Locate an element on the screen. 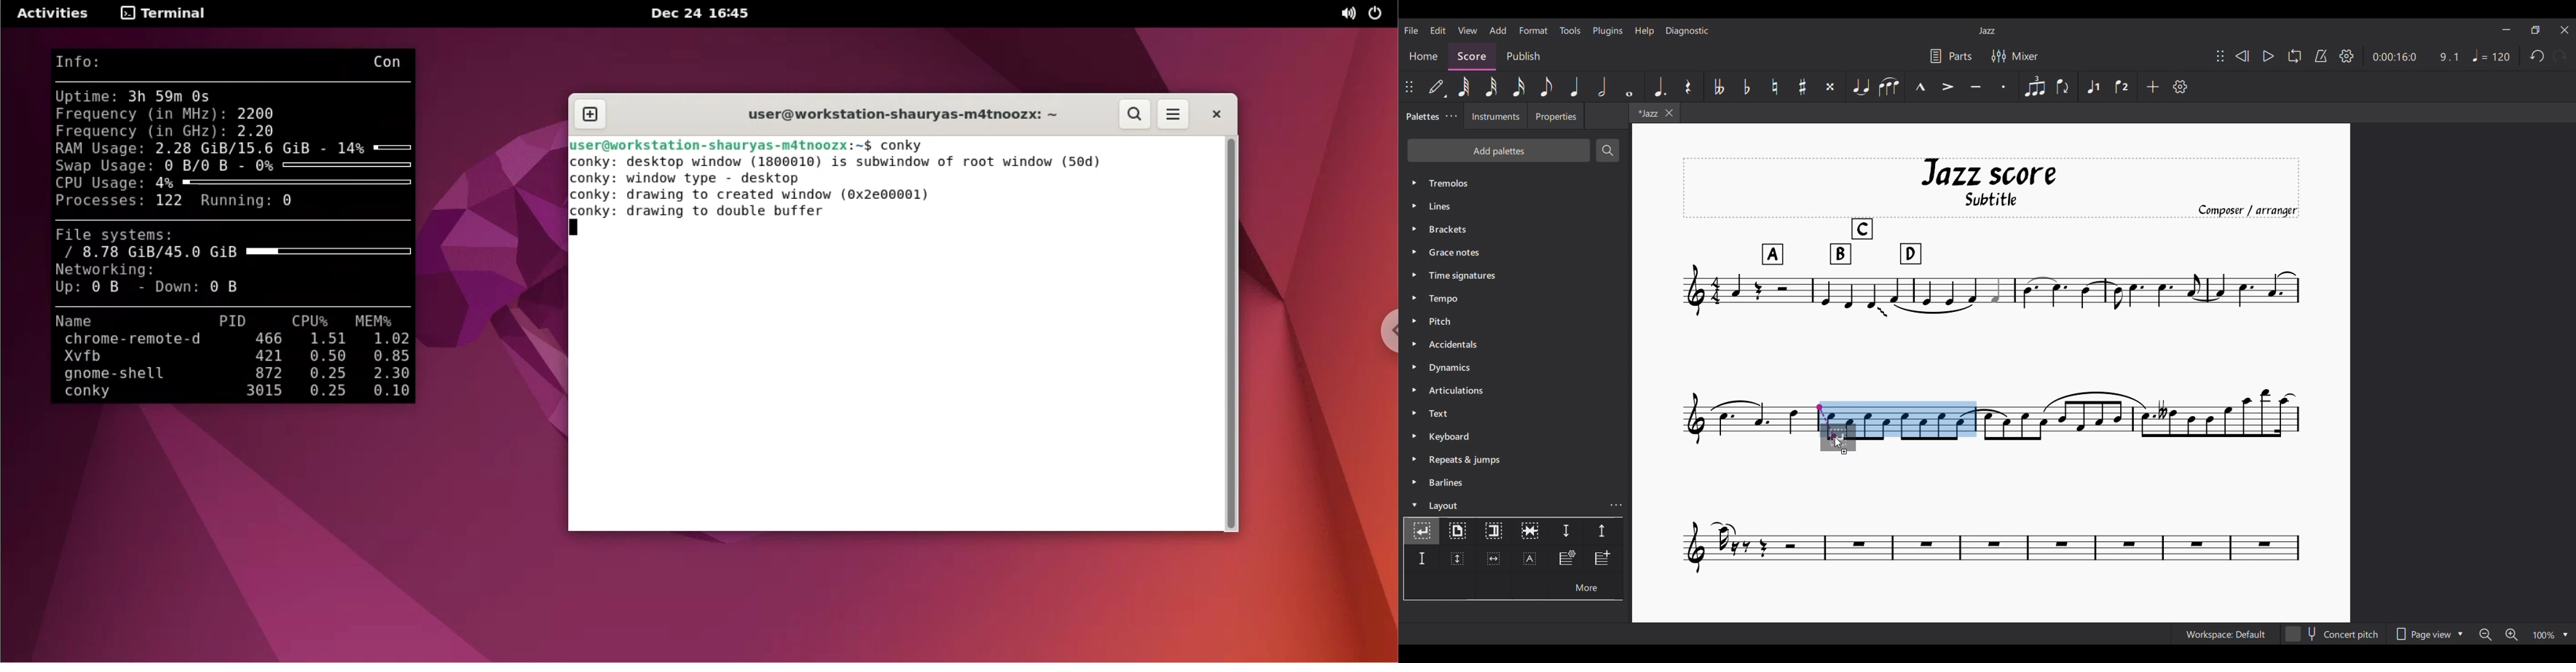  Staccato is located at coordinates (2004, 87).